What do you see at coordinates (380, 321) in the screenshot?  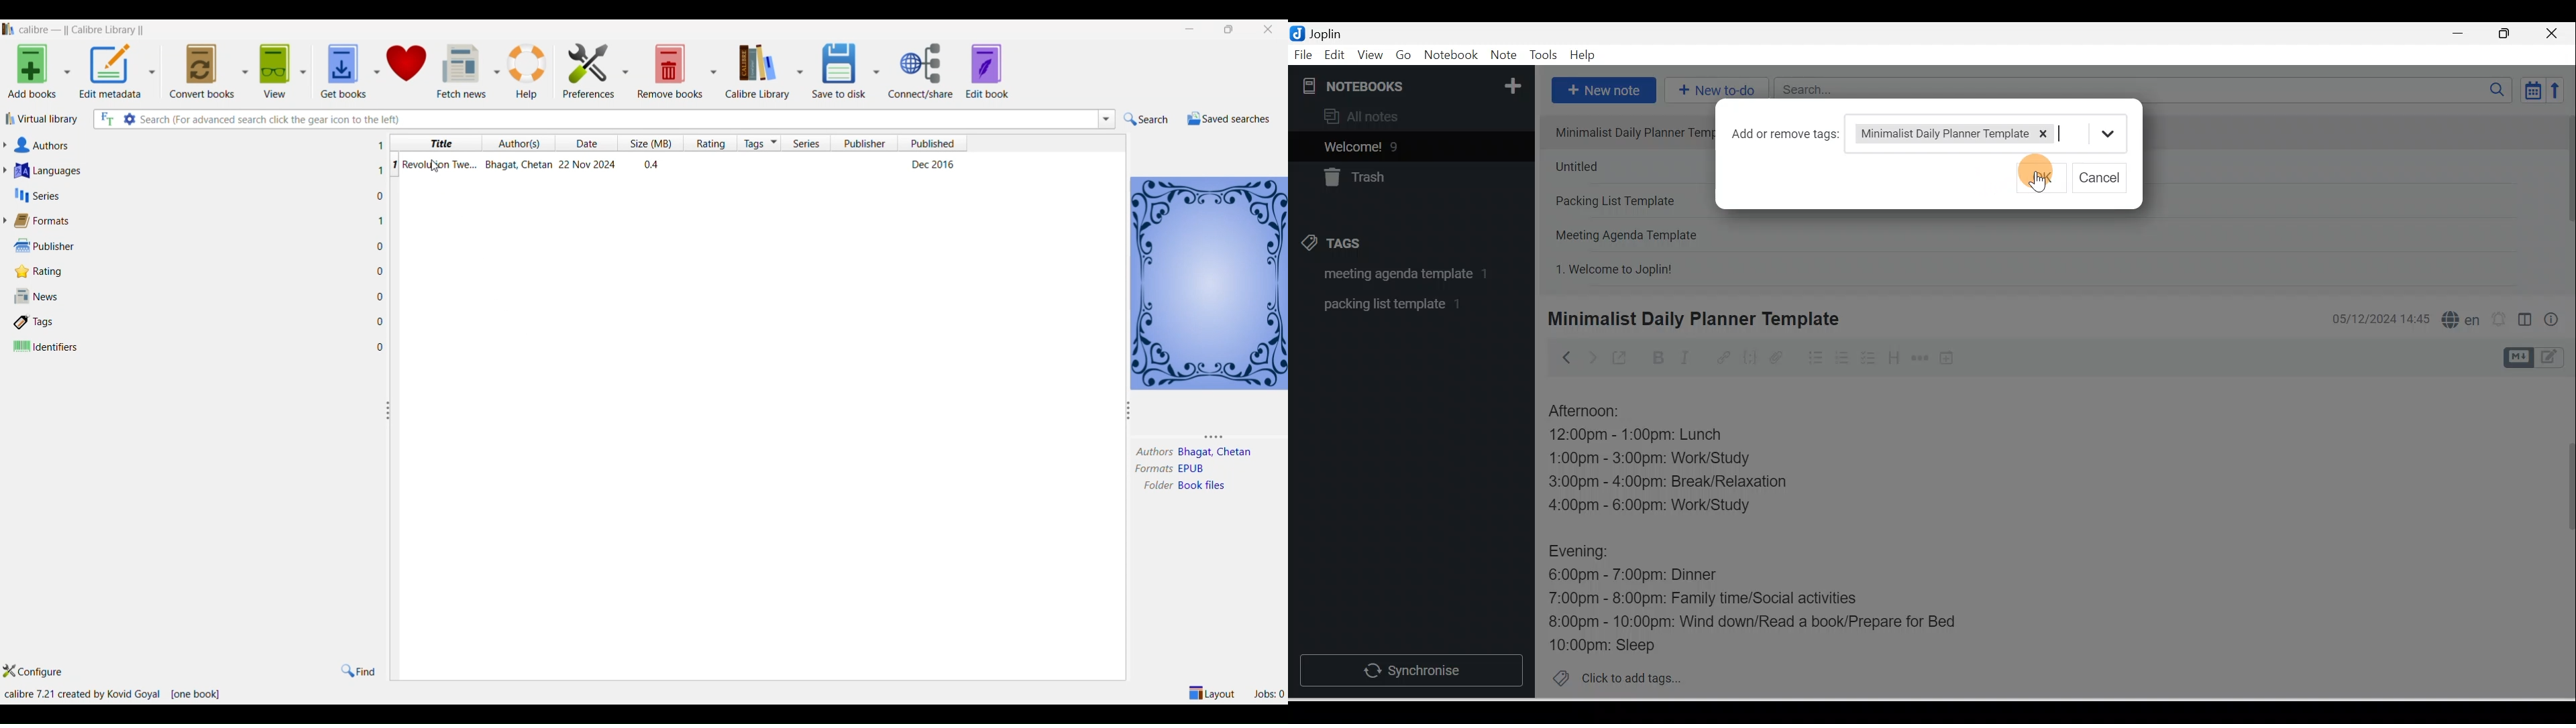 I see `0` at bounding box center [380, 321].